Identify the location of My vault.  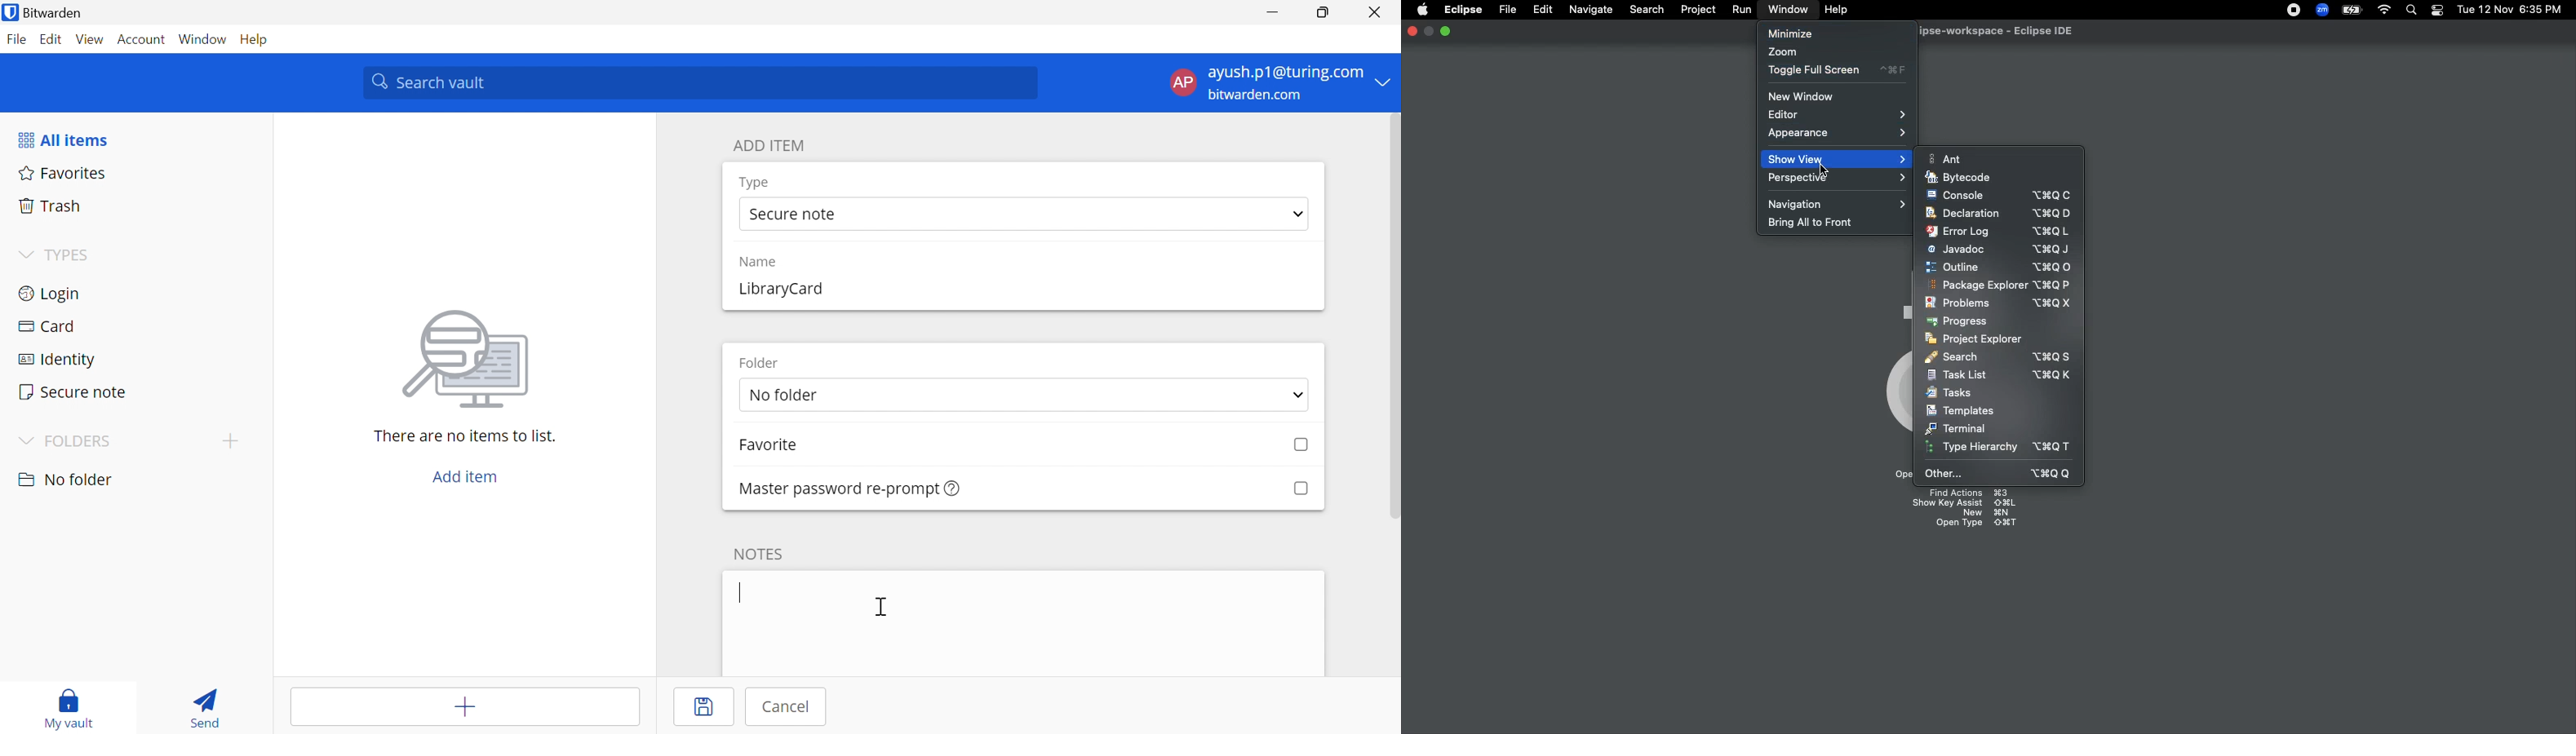
(71, 708).